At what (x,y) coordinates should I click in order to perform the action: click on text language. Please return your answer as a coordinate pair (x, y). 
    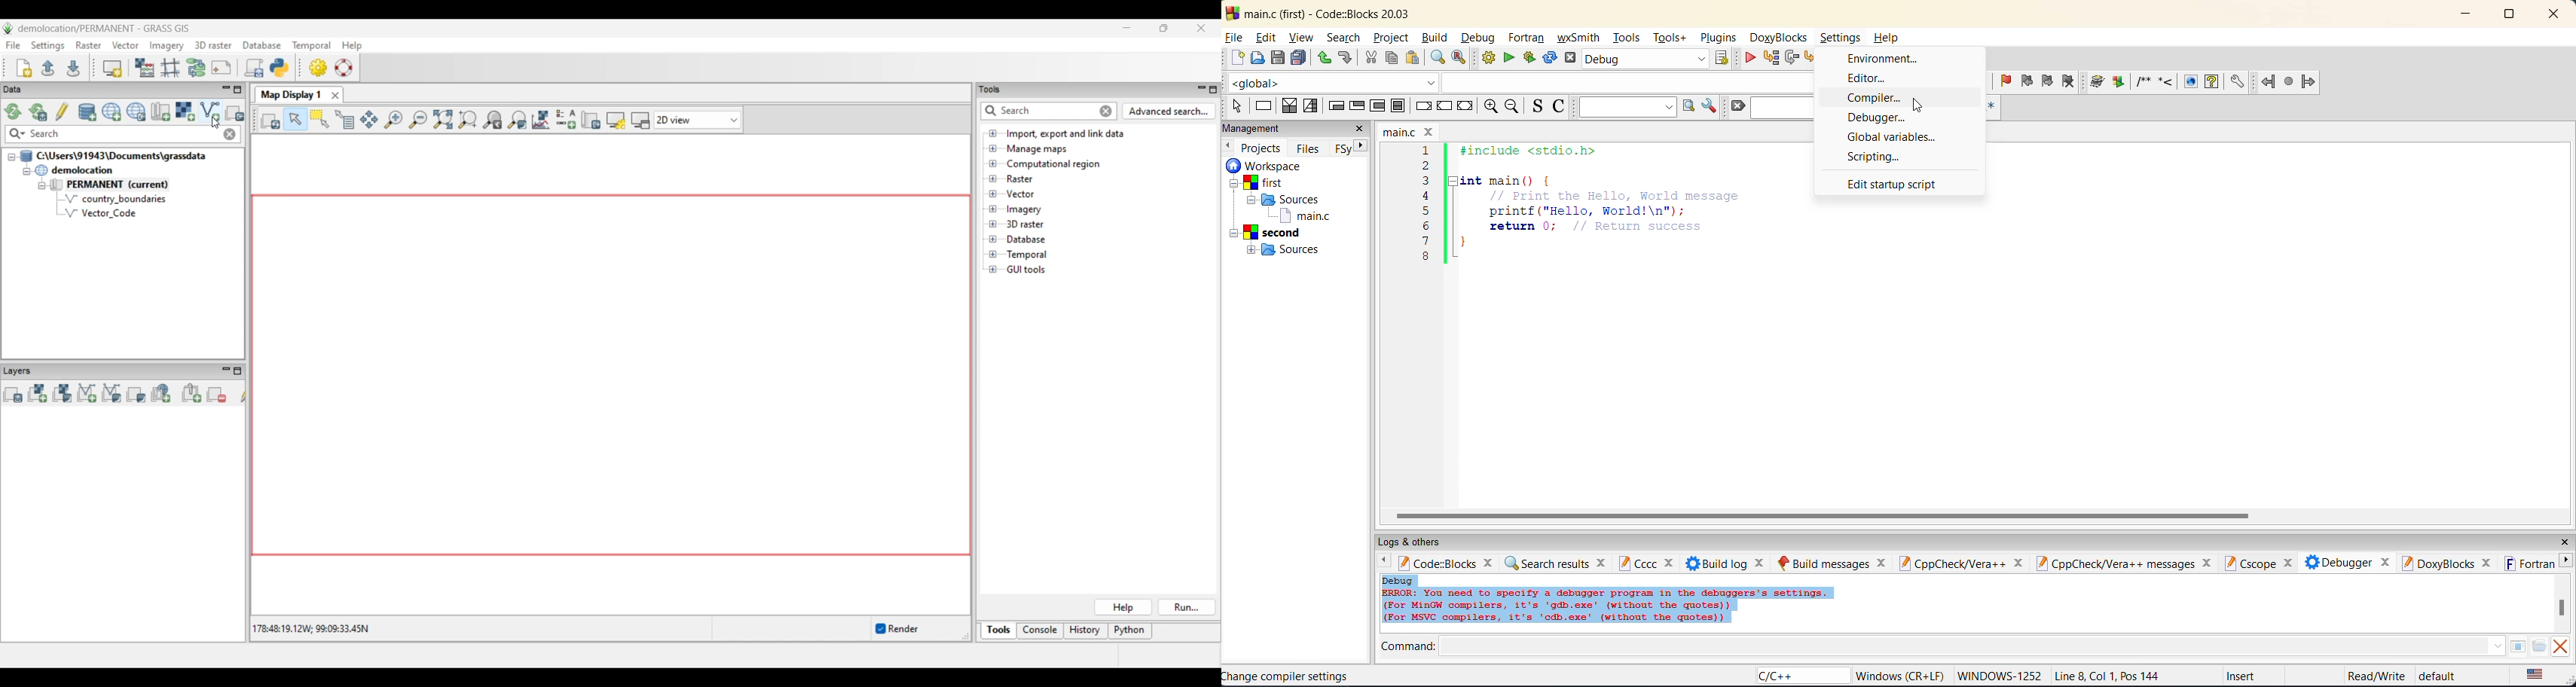
    Looking at the image, I should click on (2536, 675).